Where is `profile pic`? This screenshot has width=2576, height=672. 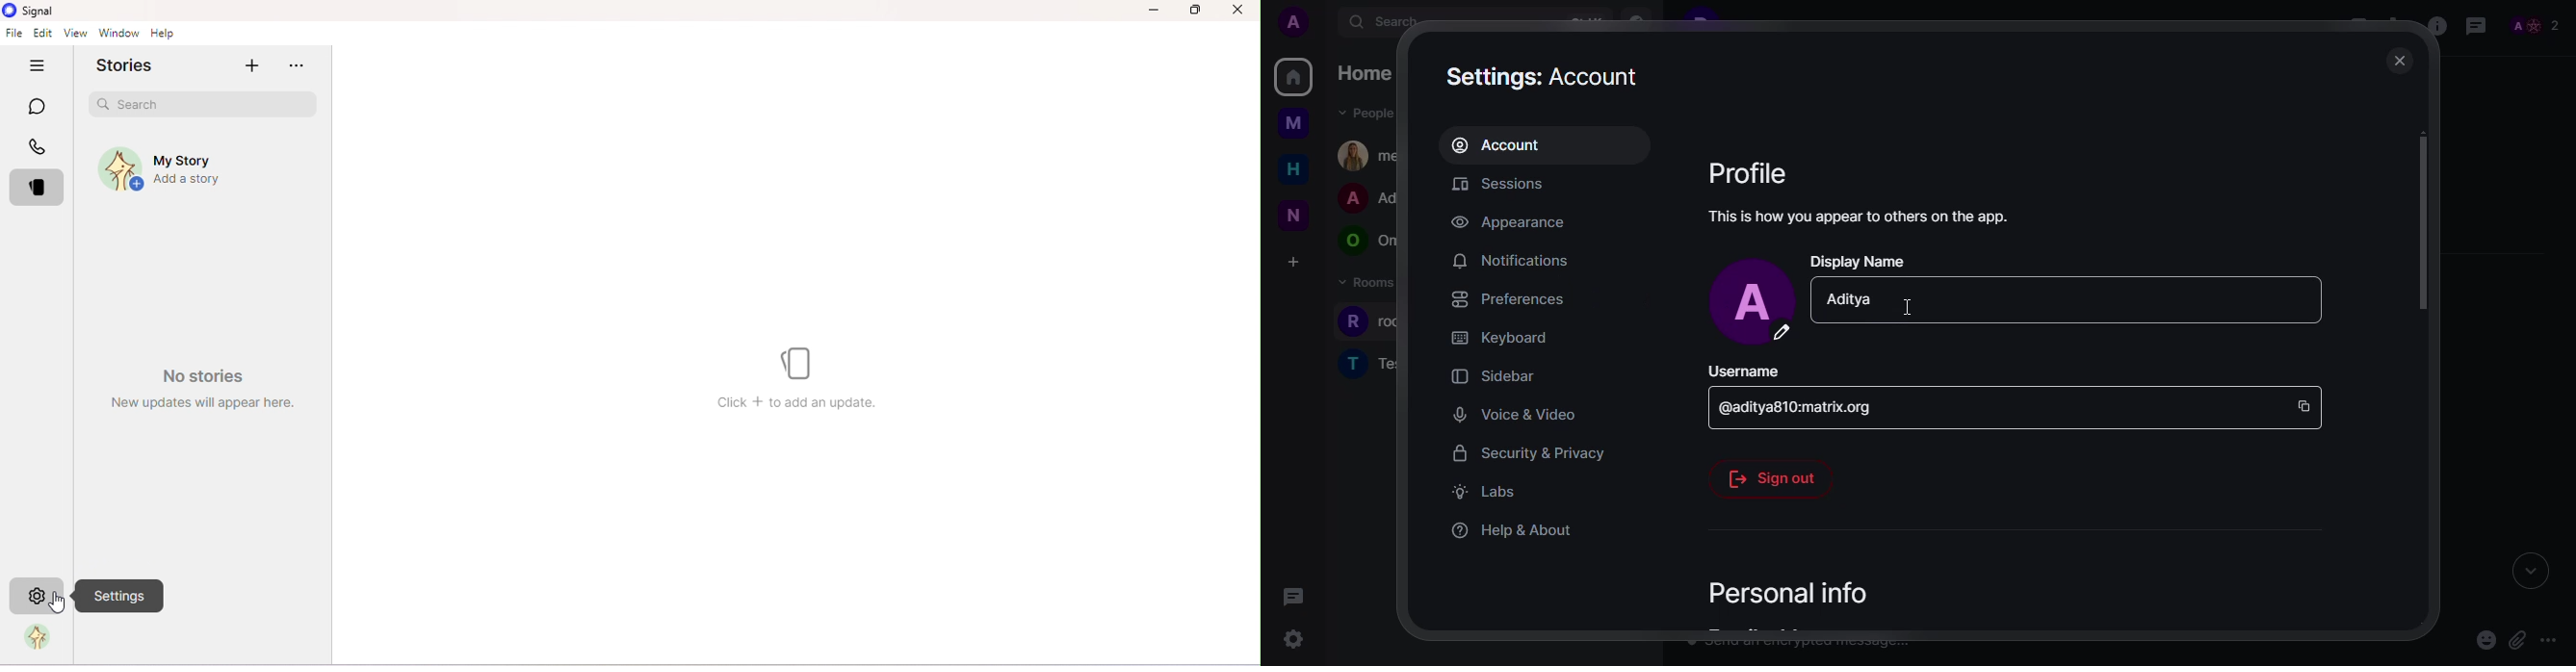 profile pic is located at coordinates (1749, 303).